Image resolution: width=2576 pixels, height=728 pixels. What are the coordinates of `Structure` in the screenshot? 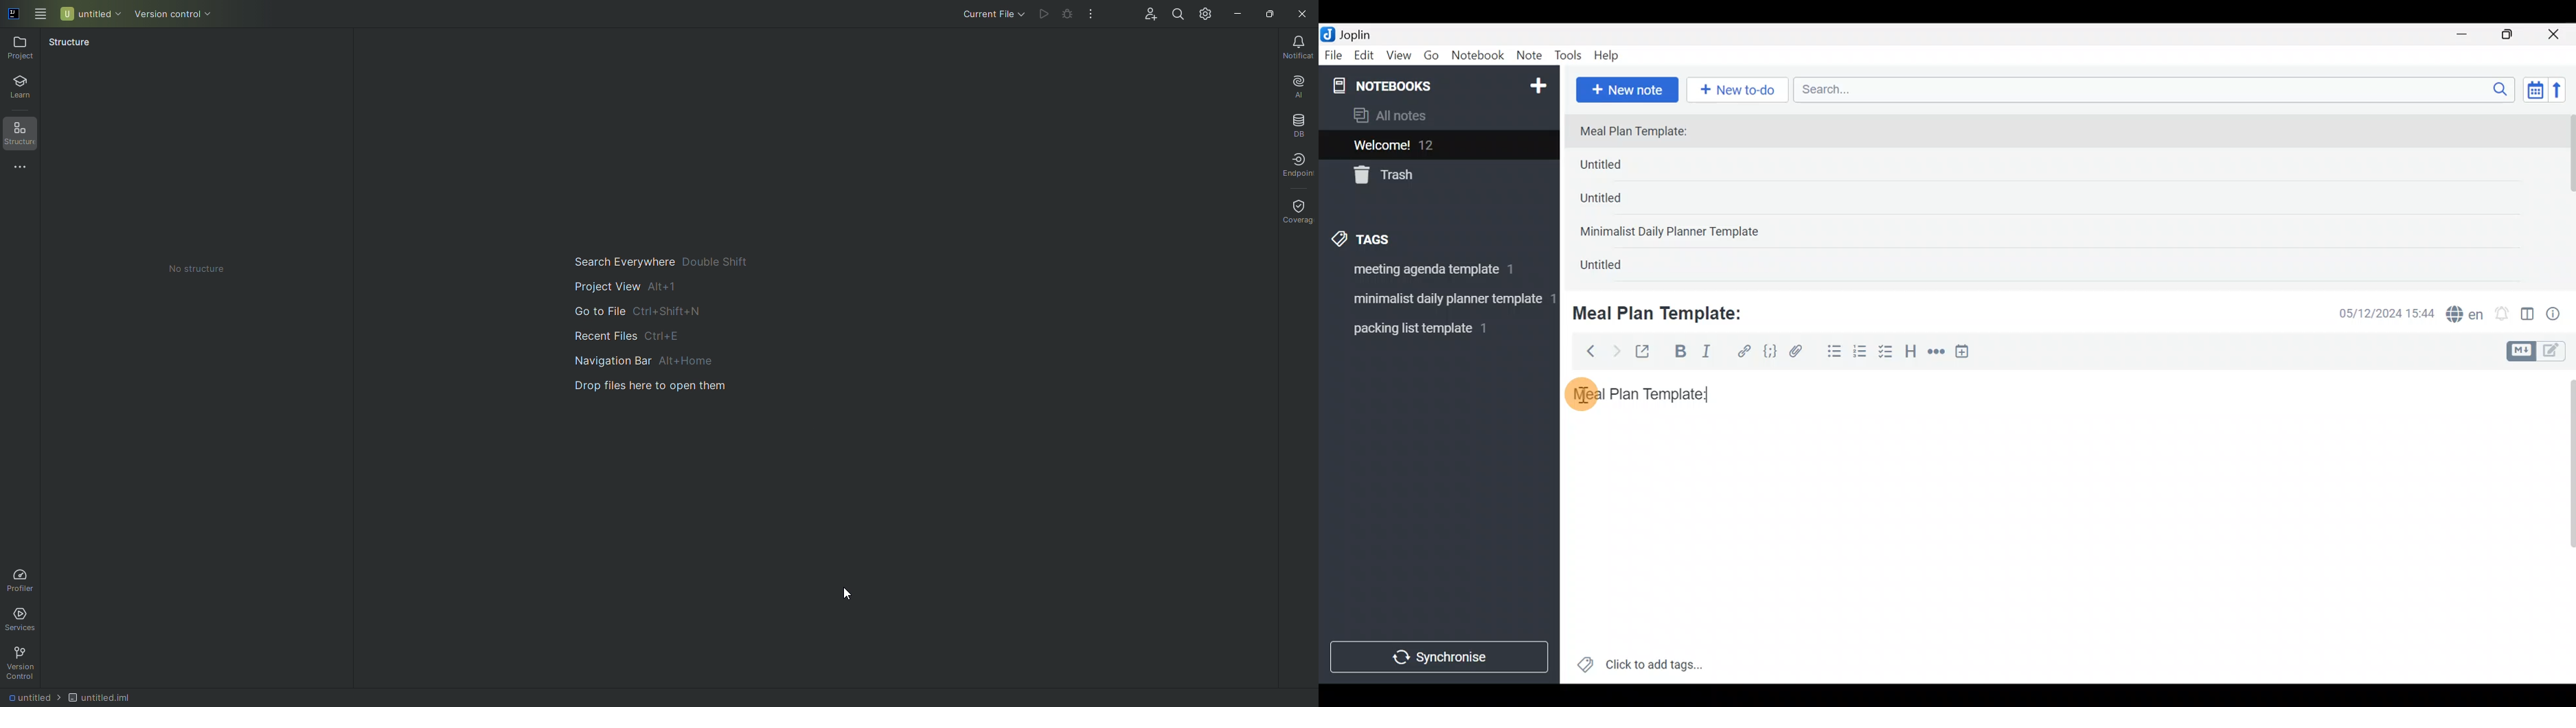 It's located at (21, 137).